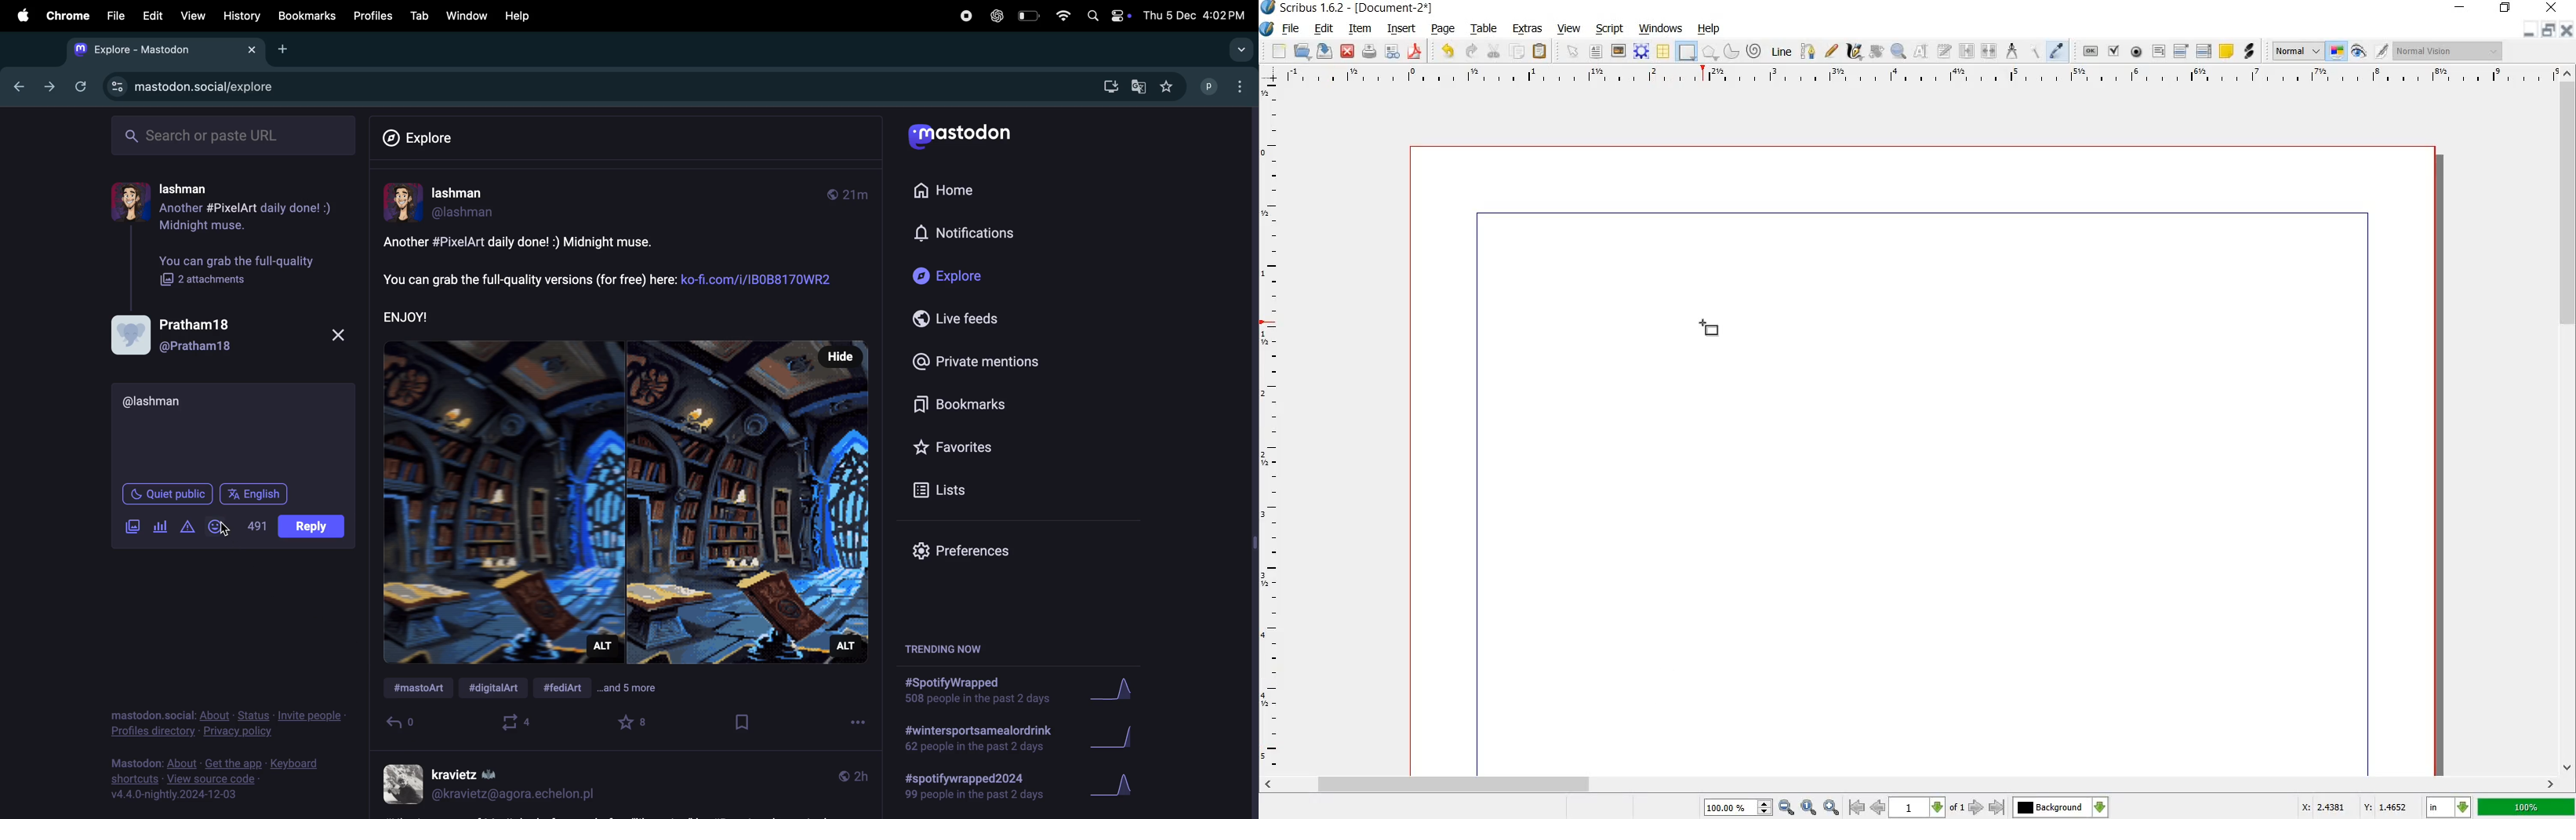 This screenshot has height=840, width=2576. I want to click on MINIMIZE, so click(2458, 8).